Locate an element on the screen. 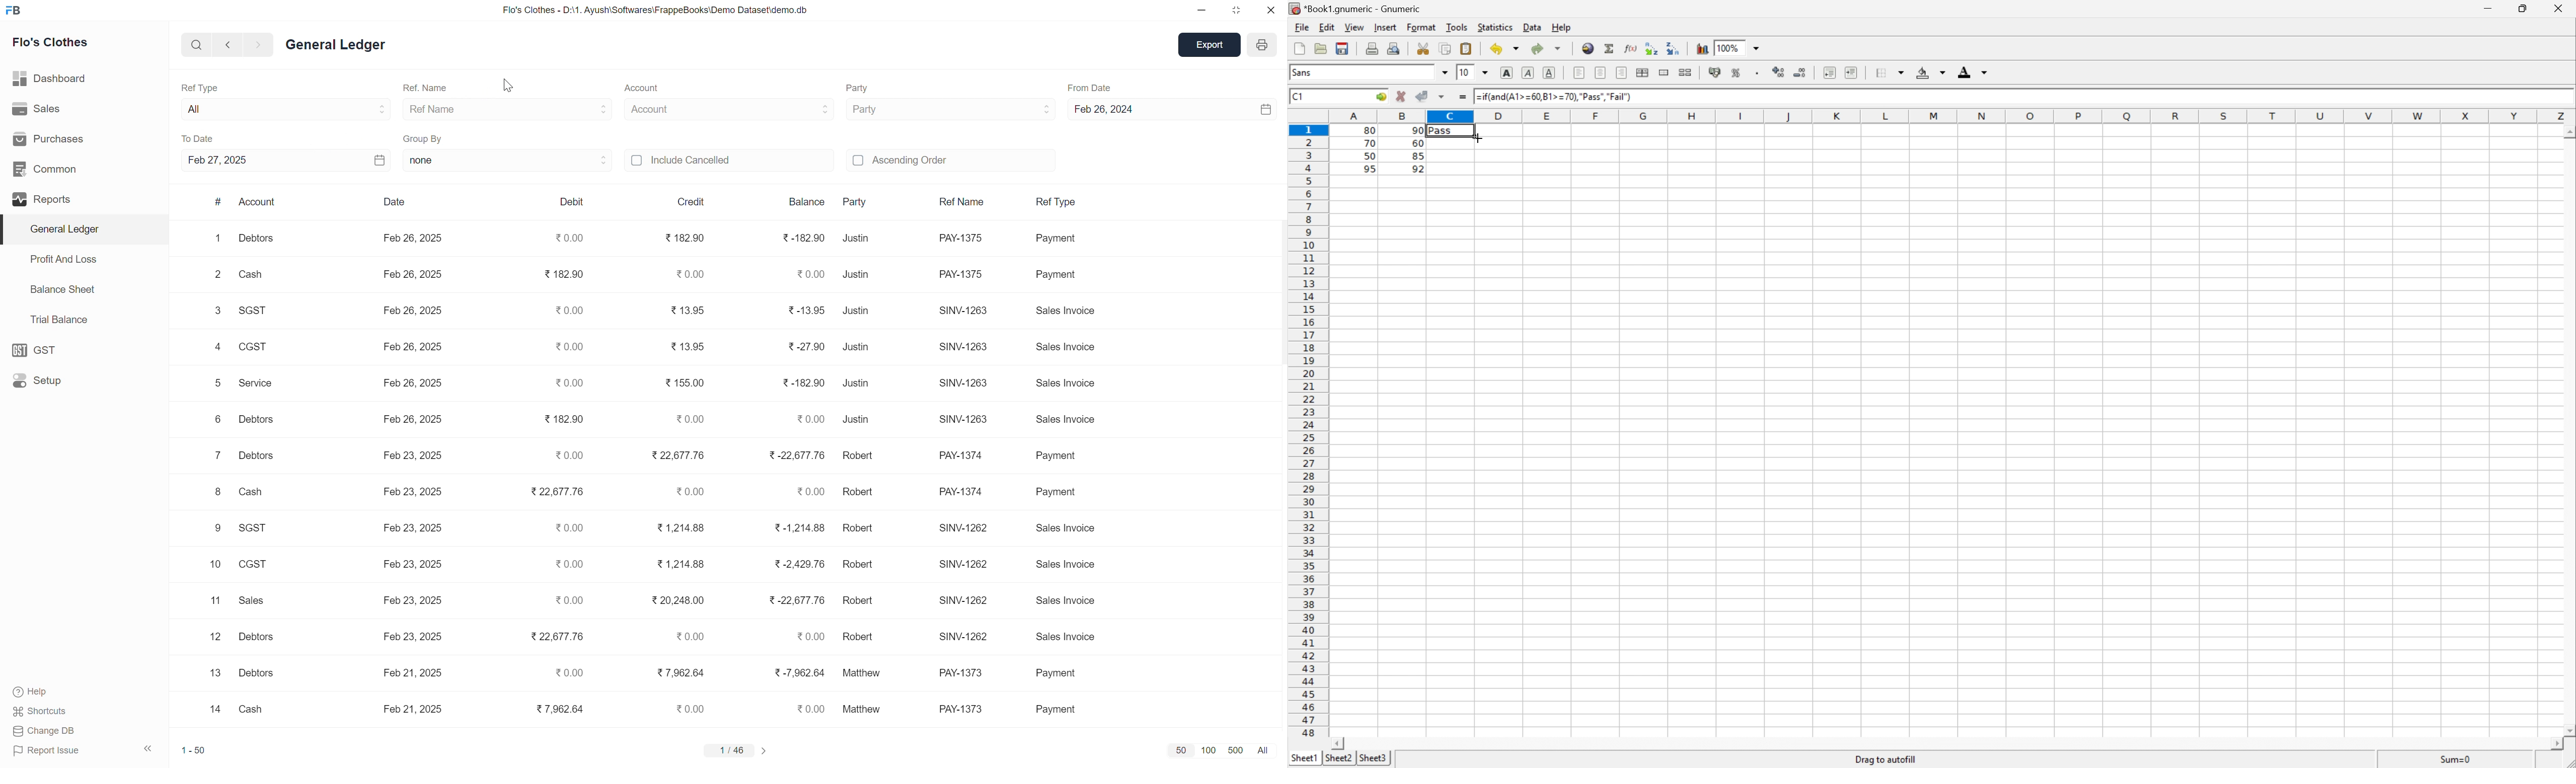  2 is located at coordinates (216, 274).